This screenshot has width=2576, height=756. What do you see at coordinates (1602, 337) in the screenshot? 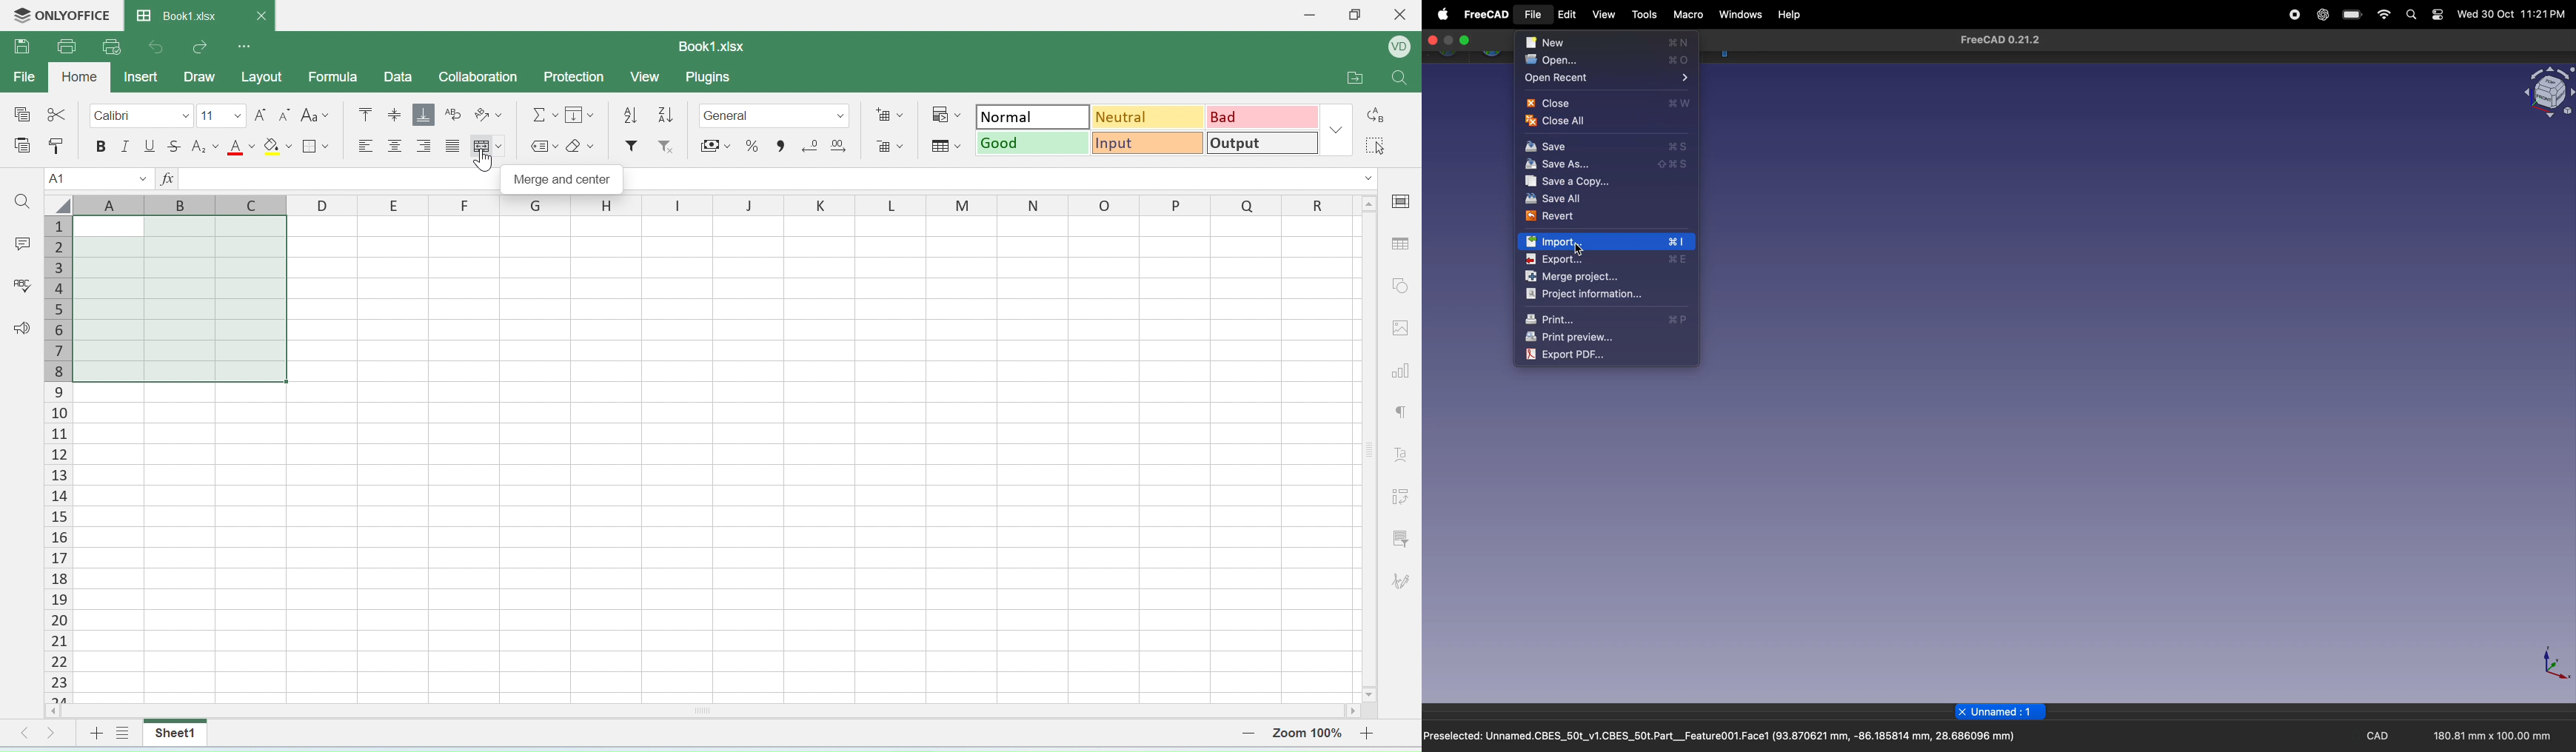
I see `print reviews` at bounding box center [1602, 337].